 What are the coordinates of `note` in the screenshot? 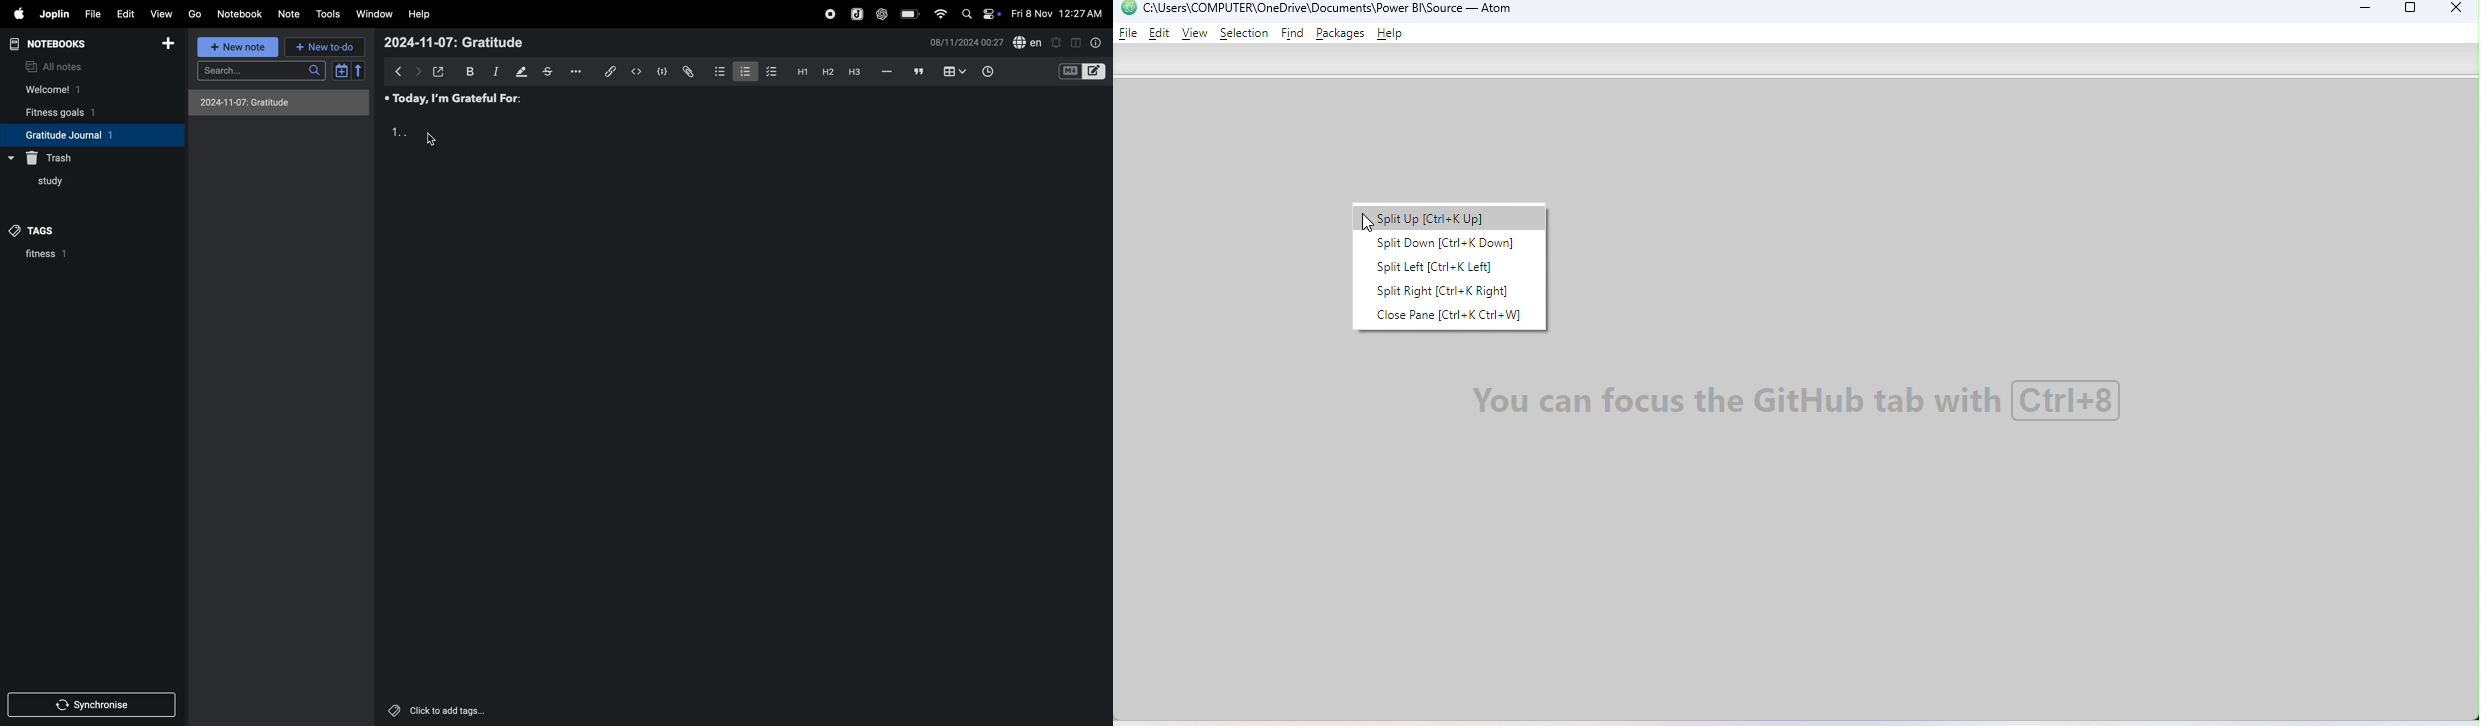 It's located at (287, 14).